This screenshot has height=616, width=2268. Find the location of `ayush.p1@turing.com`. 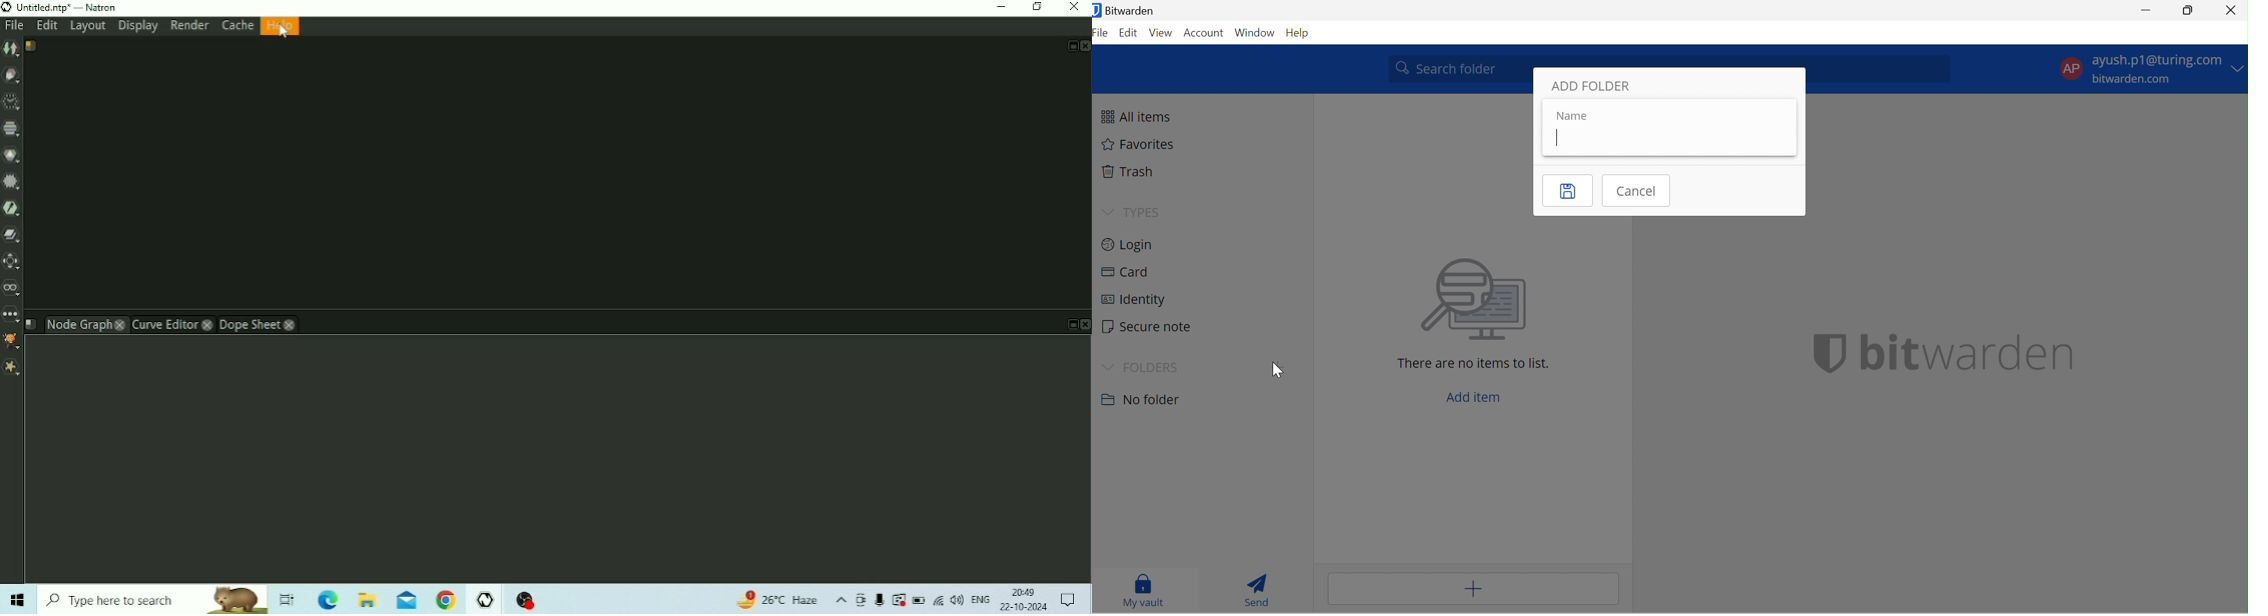

ayush.p1@turing.com is located at coordinates (2156, 60).